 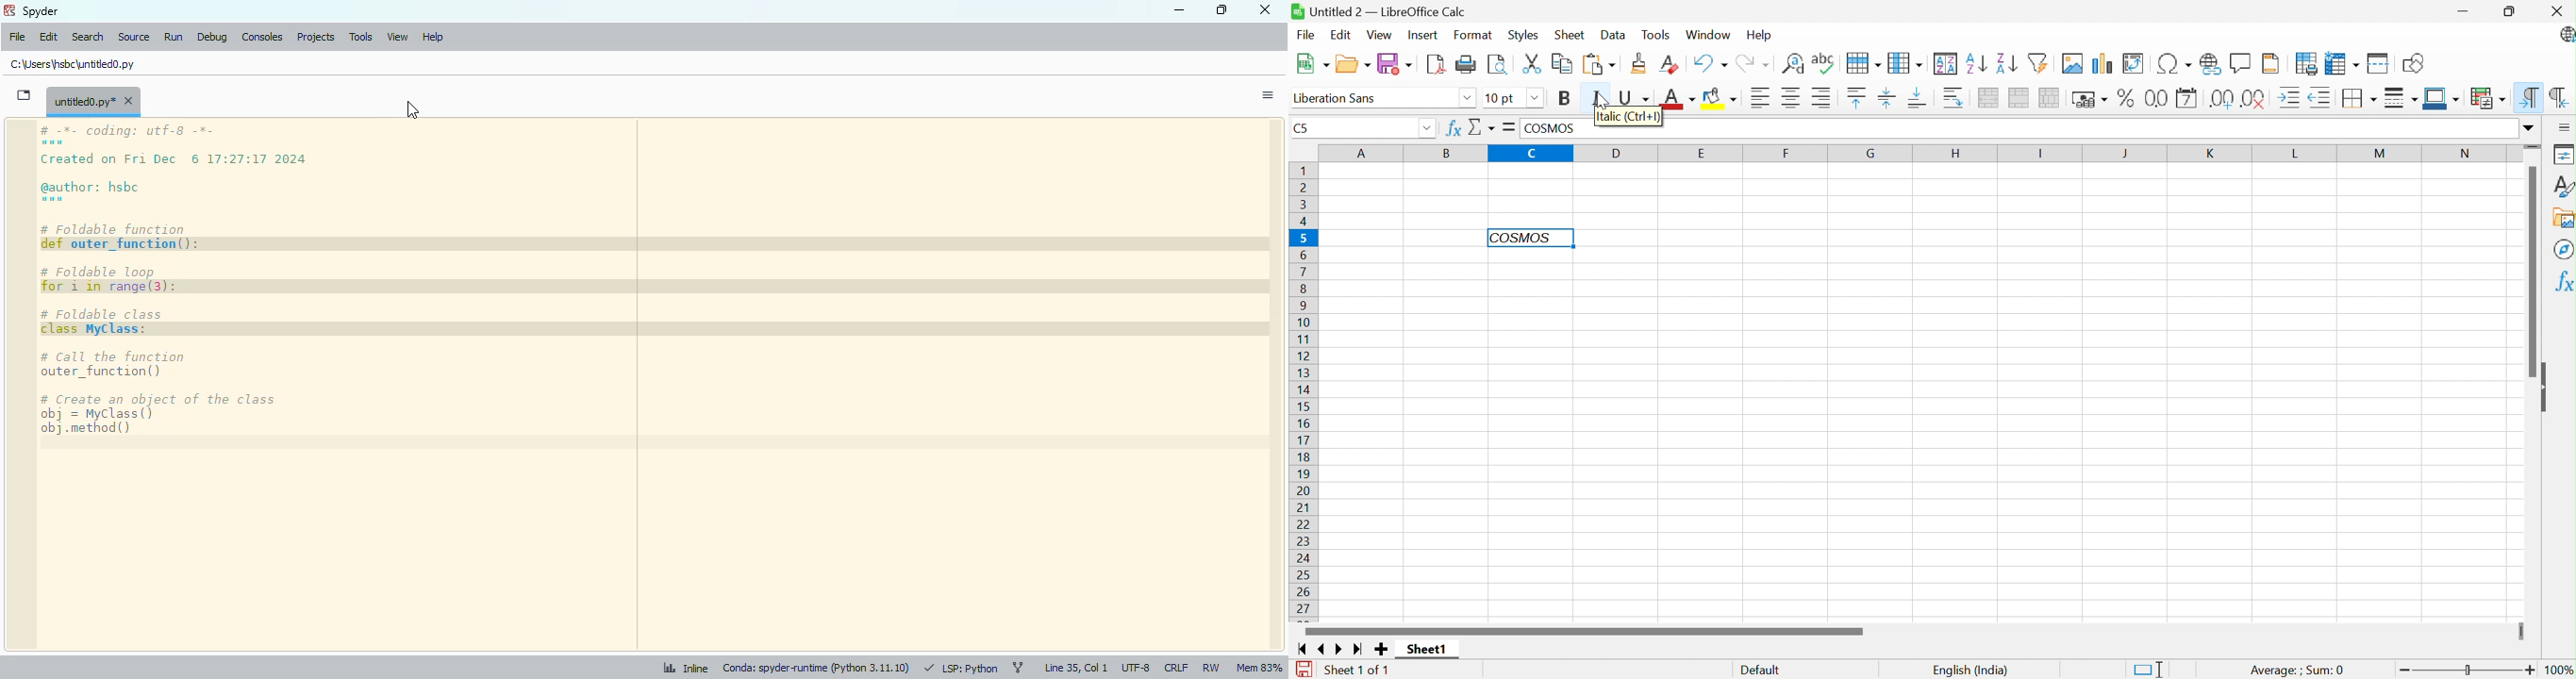 I want to click on Sheet1, so click(x=1425, y=649).